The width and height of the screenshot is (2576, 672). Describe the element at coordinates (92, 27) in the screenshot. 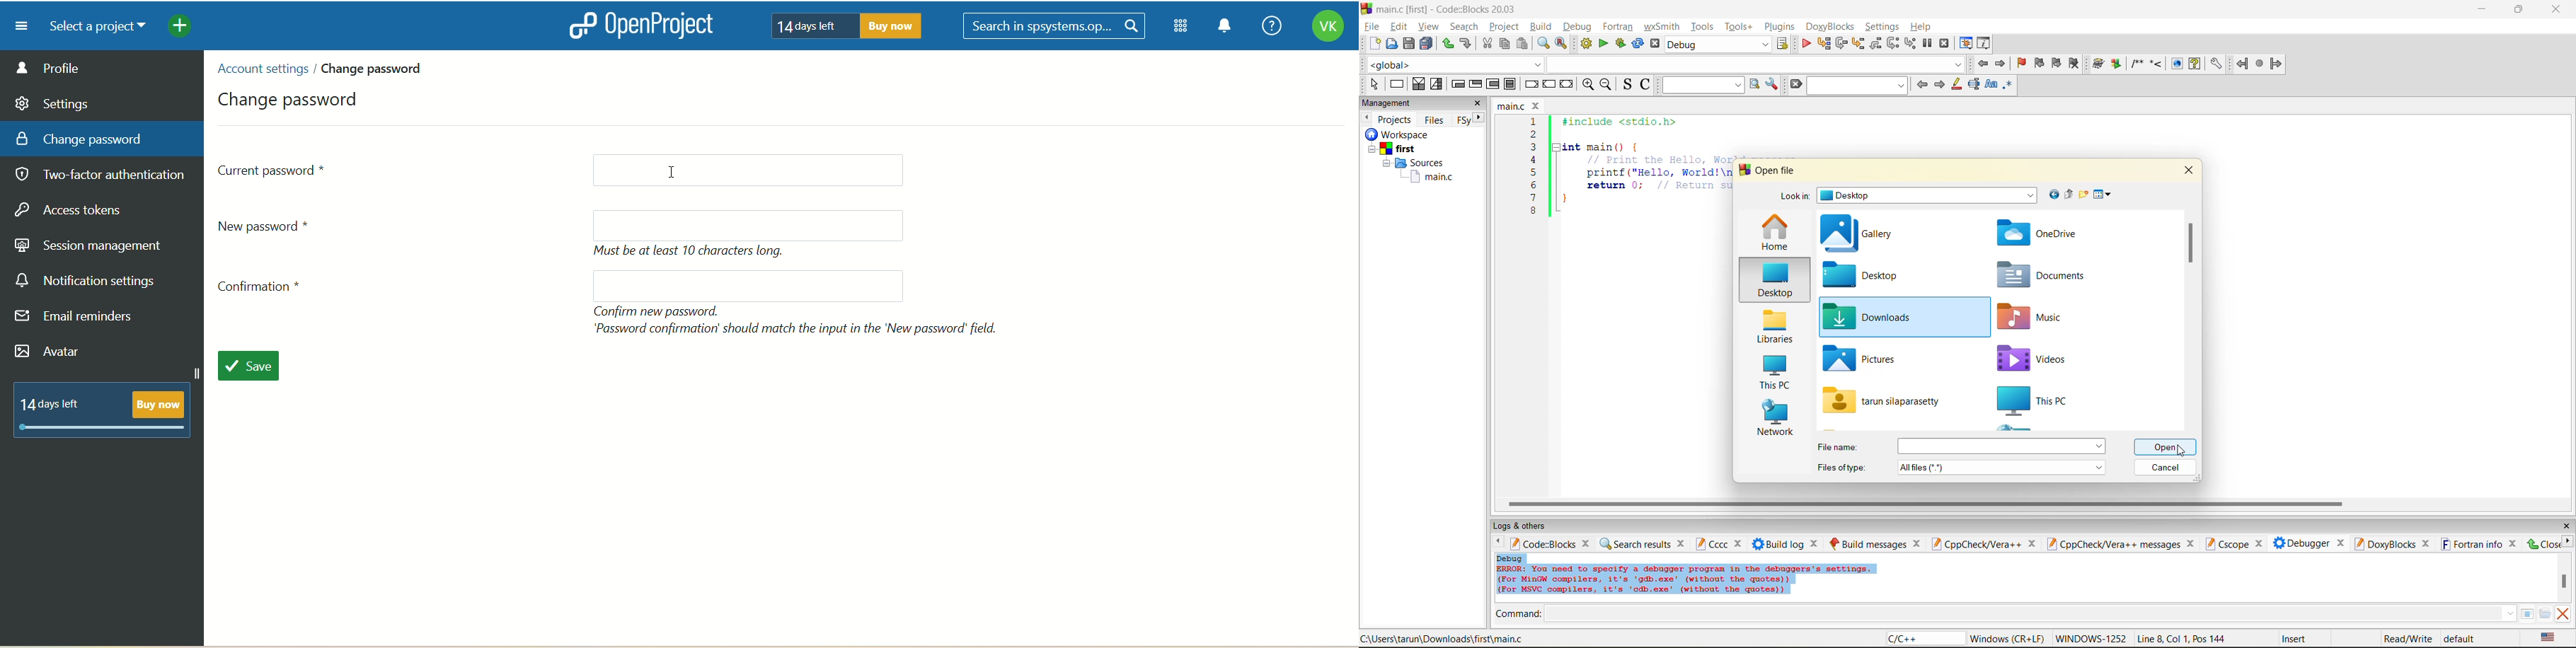

I see `select a project` at that location.